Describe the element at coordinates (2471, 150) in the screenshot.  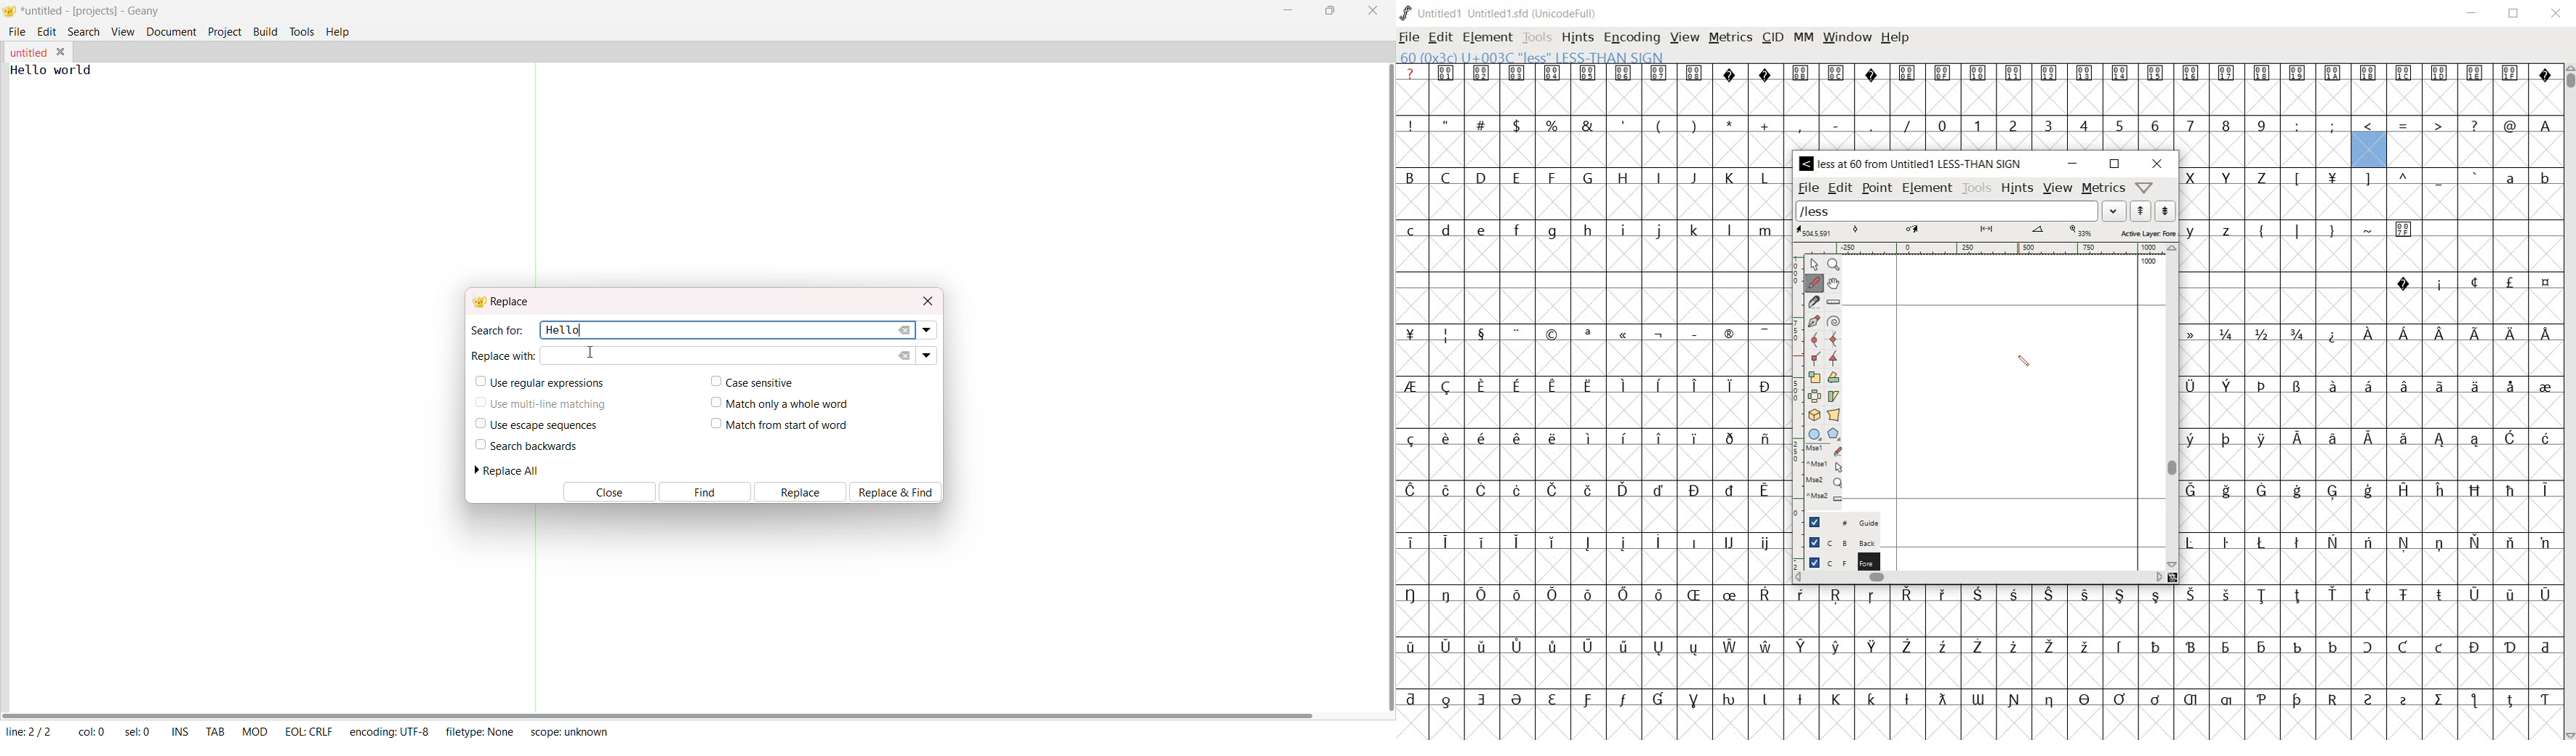
I see `empty cells` at that location.